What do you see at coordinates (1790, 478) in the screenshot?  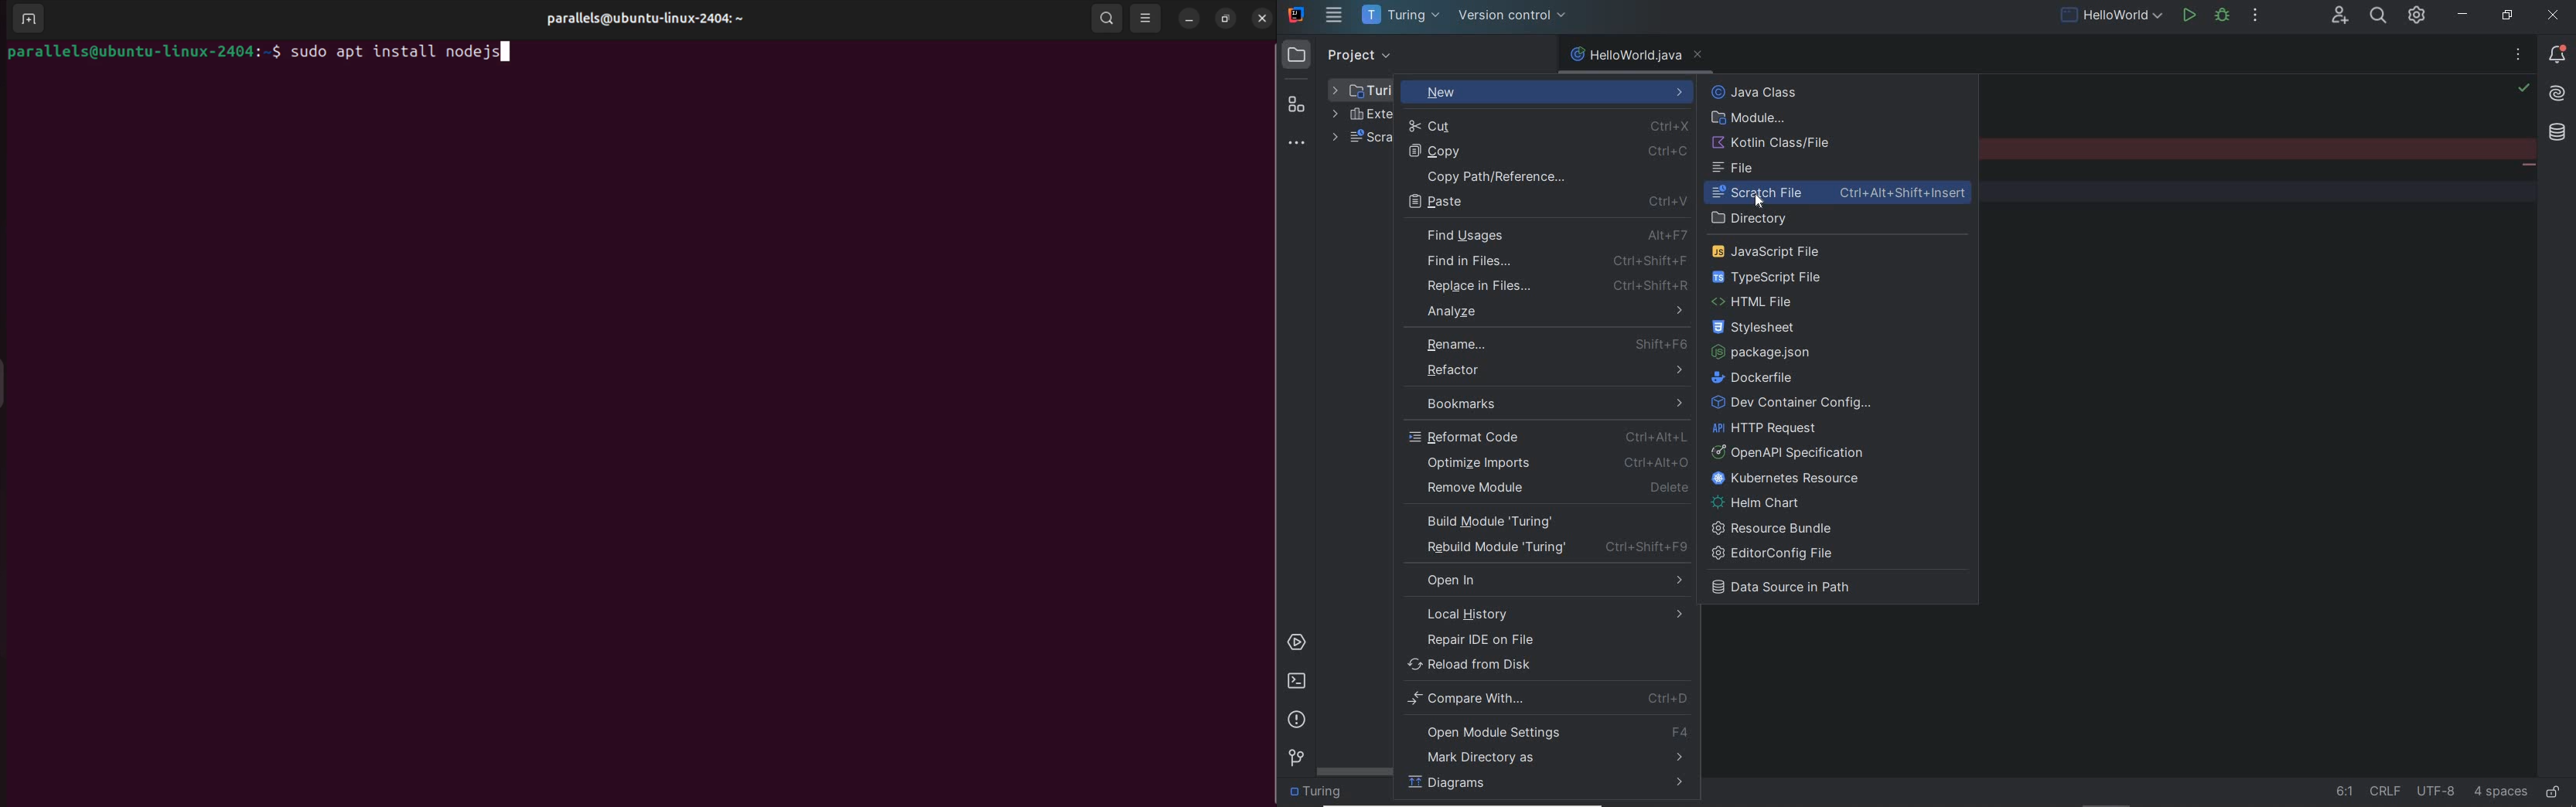 I see `Kubernotes Resource` at bounding box center [1790, 478].